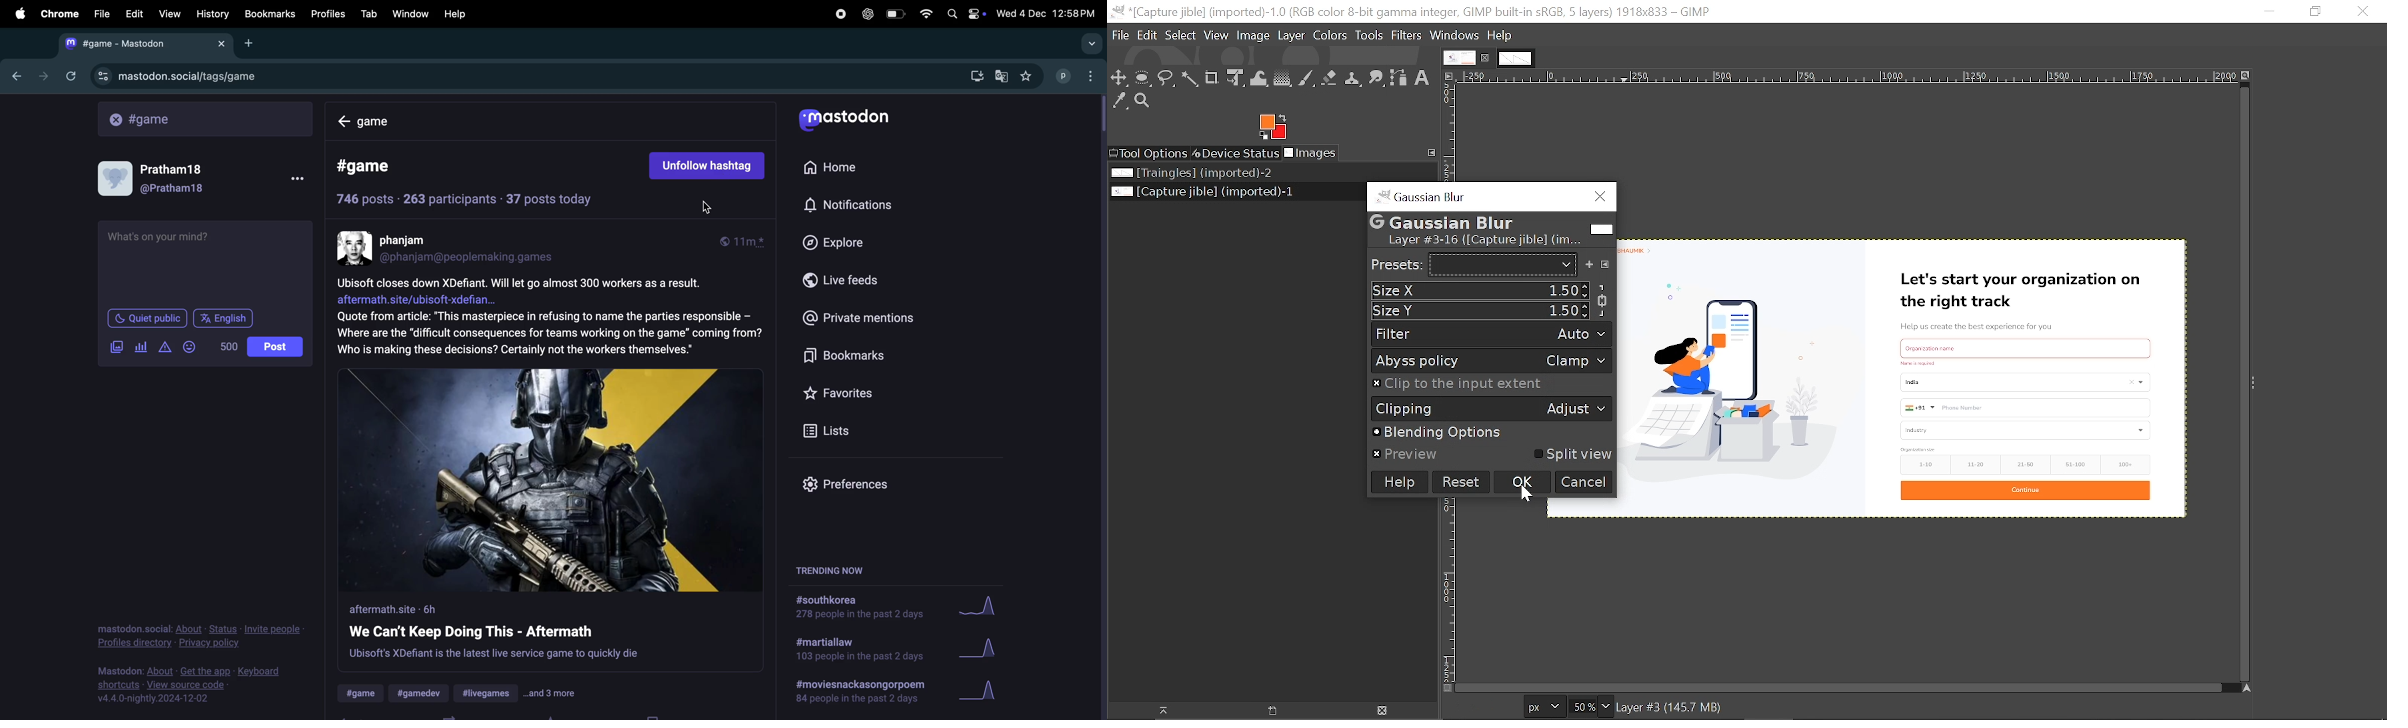 The image size is (2408, 728). I want to click on Quiet public, so click(146, 318).